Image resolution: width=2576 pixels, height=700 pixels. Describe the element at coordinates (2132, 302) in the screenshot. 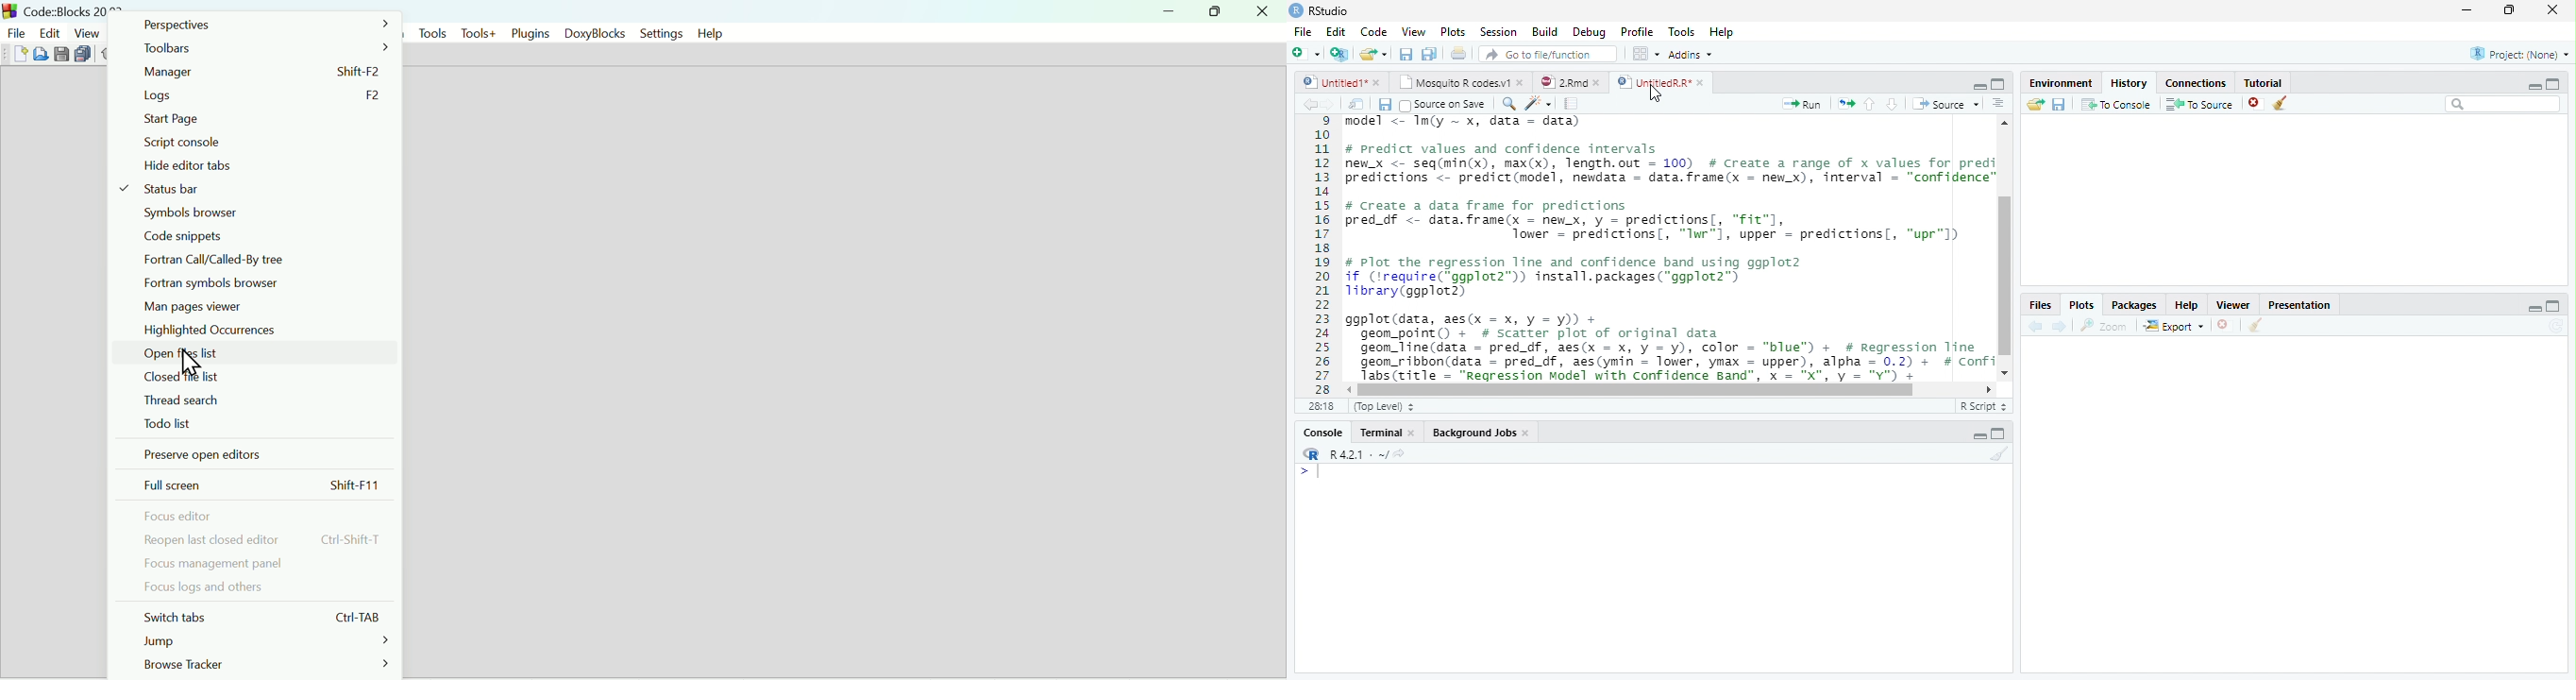

I see `Packages` at that location.